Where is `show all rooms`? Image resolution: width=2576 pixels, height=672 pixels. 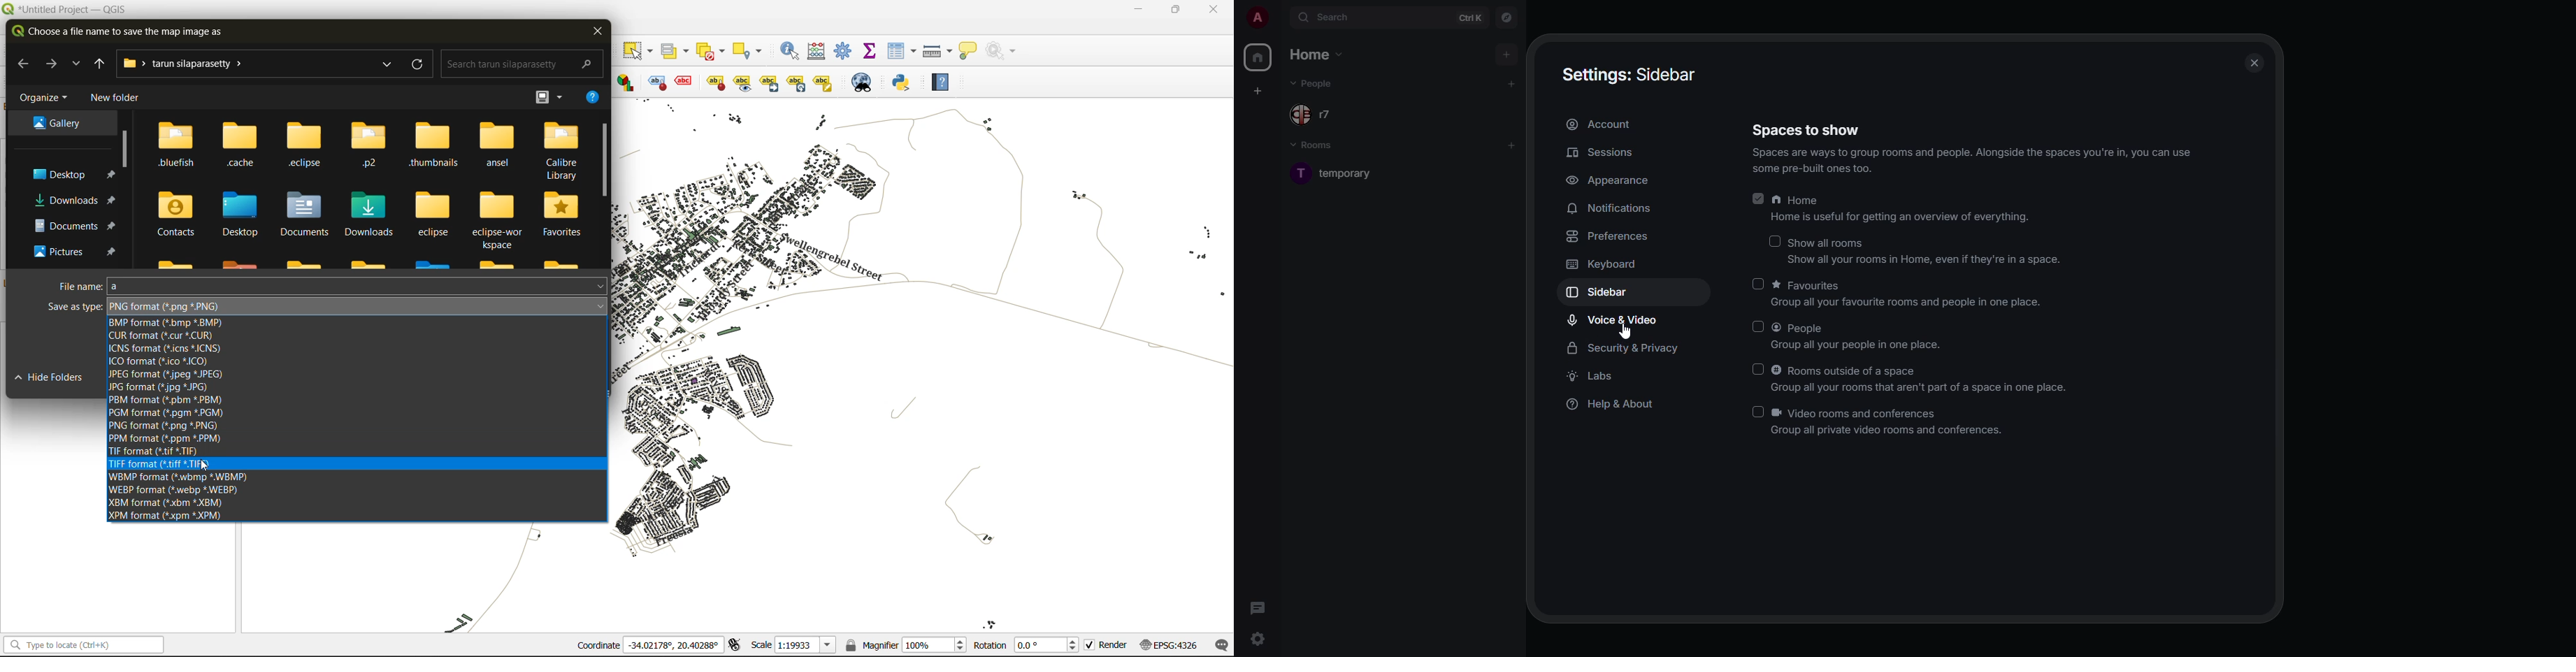
show all rooms is located at coordinates (1830, 242).